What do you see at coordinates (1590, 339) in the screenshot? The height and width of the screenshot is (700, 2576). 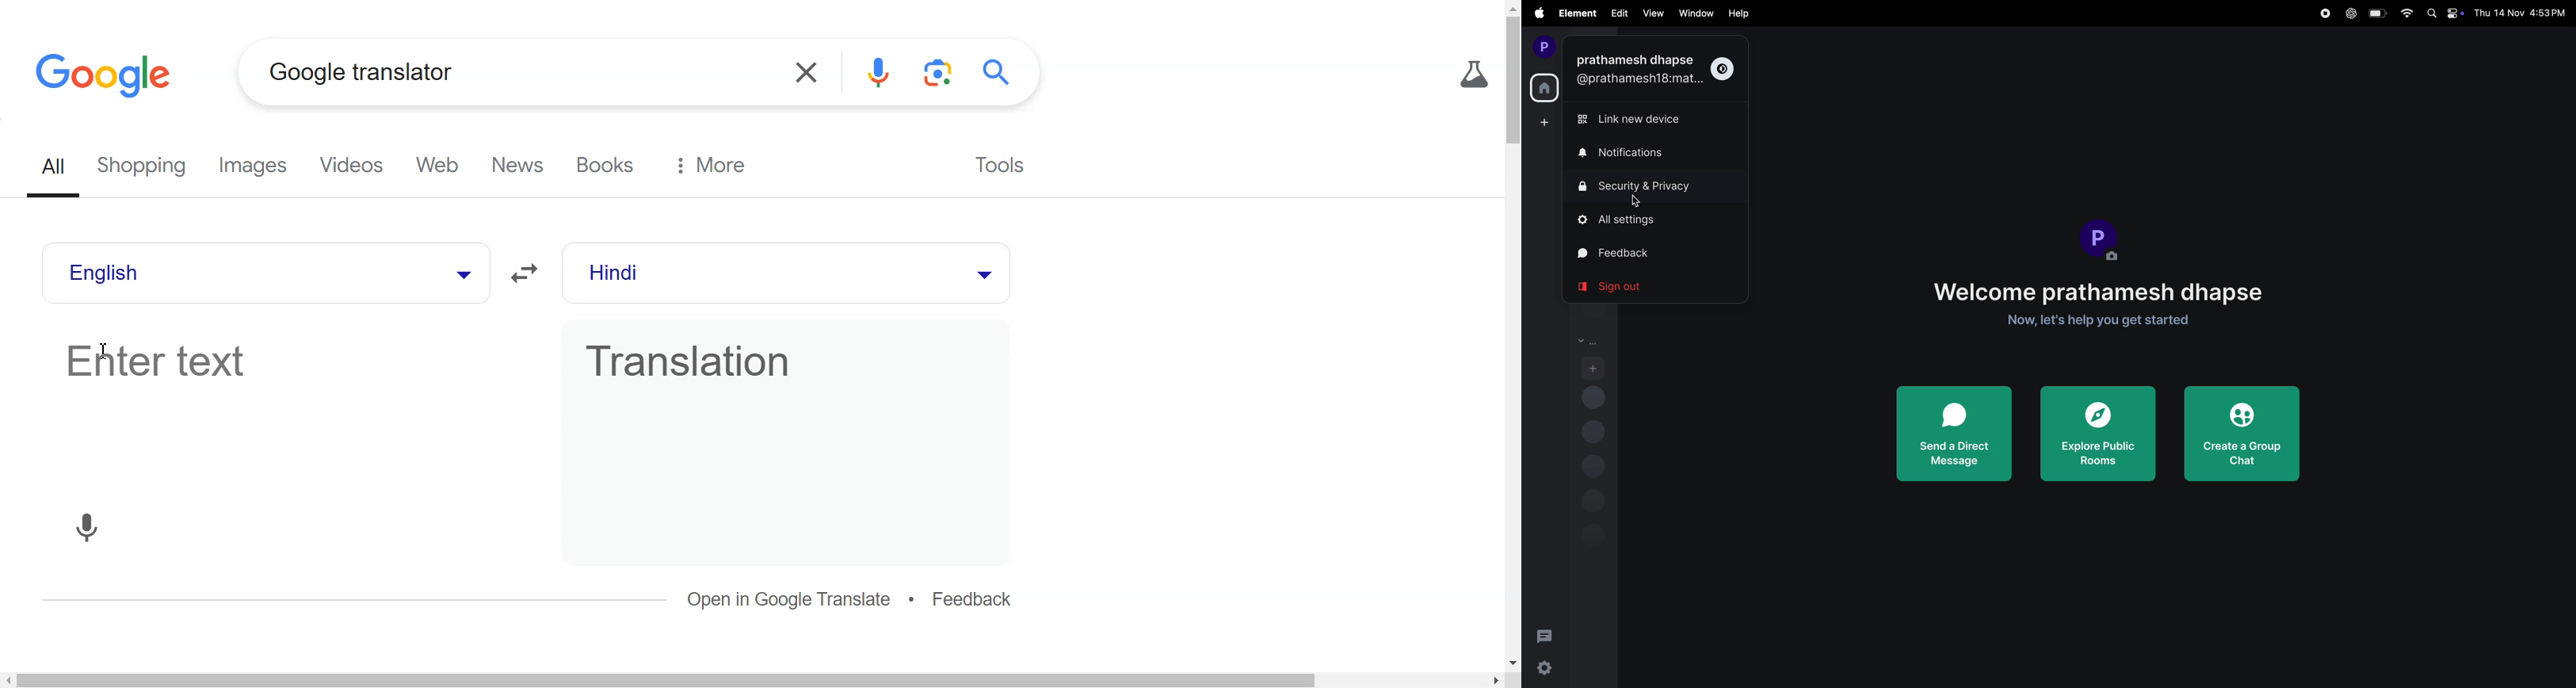 I see `room` at bounding box center [1590, 339].